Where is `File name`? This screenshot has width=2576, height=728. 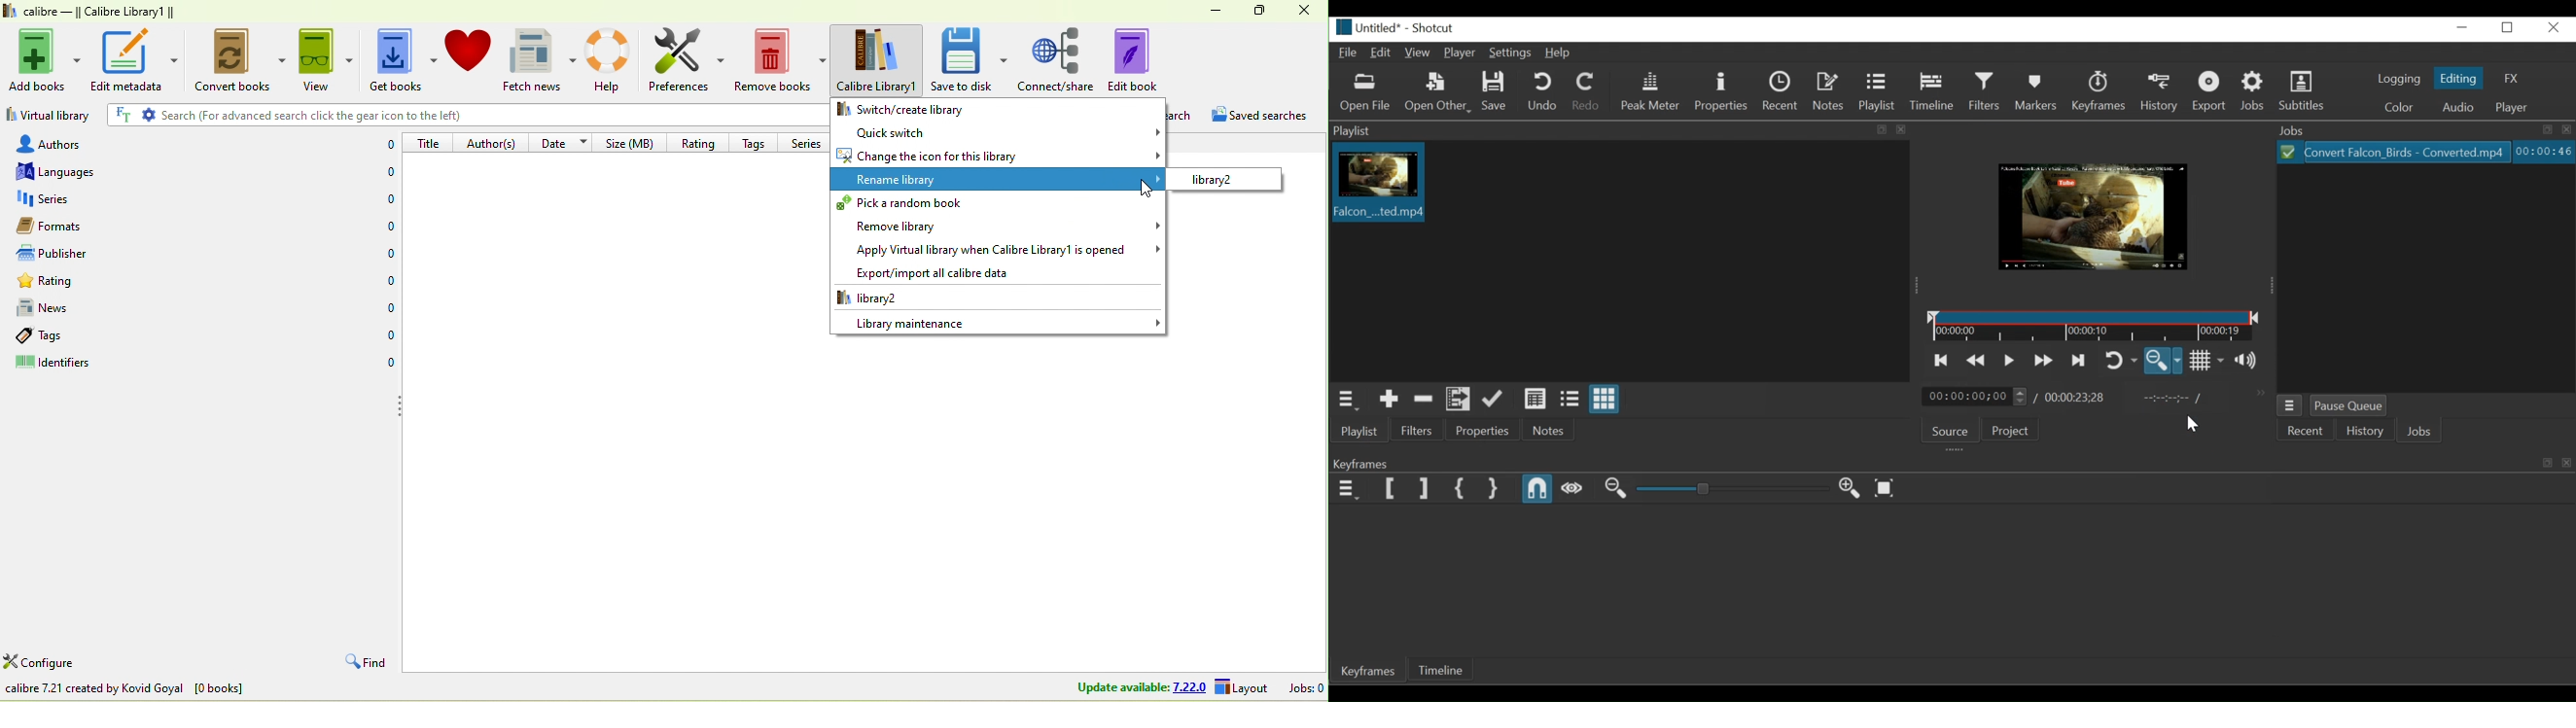
File name is located at coordinates (1365, 29).